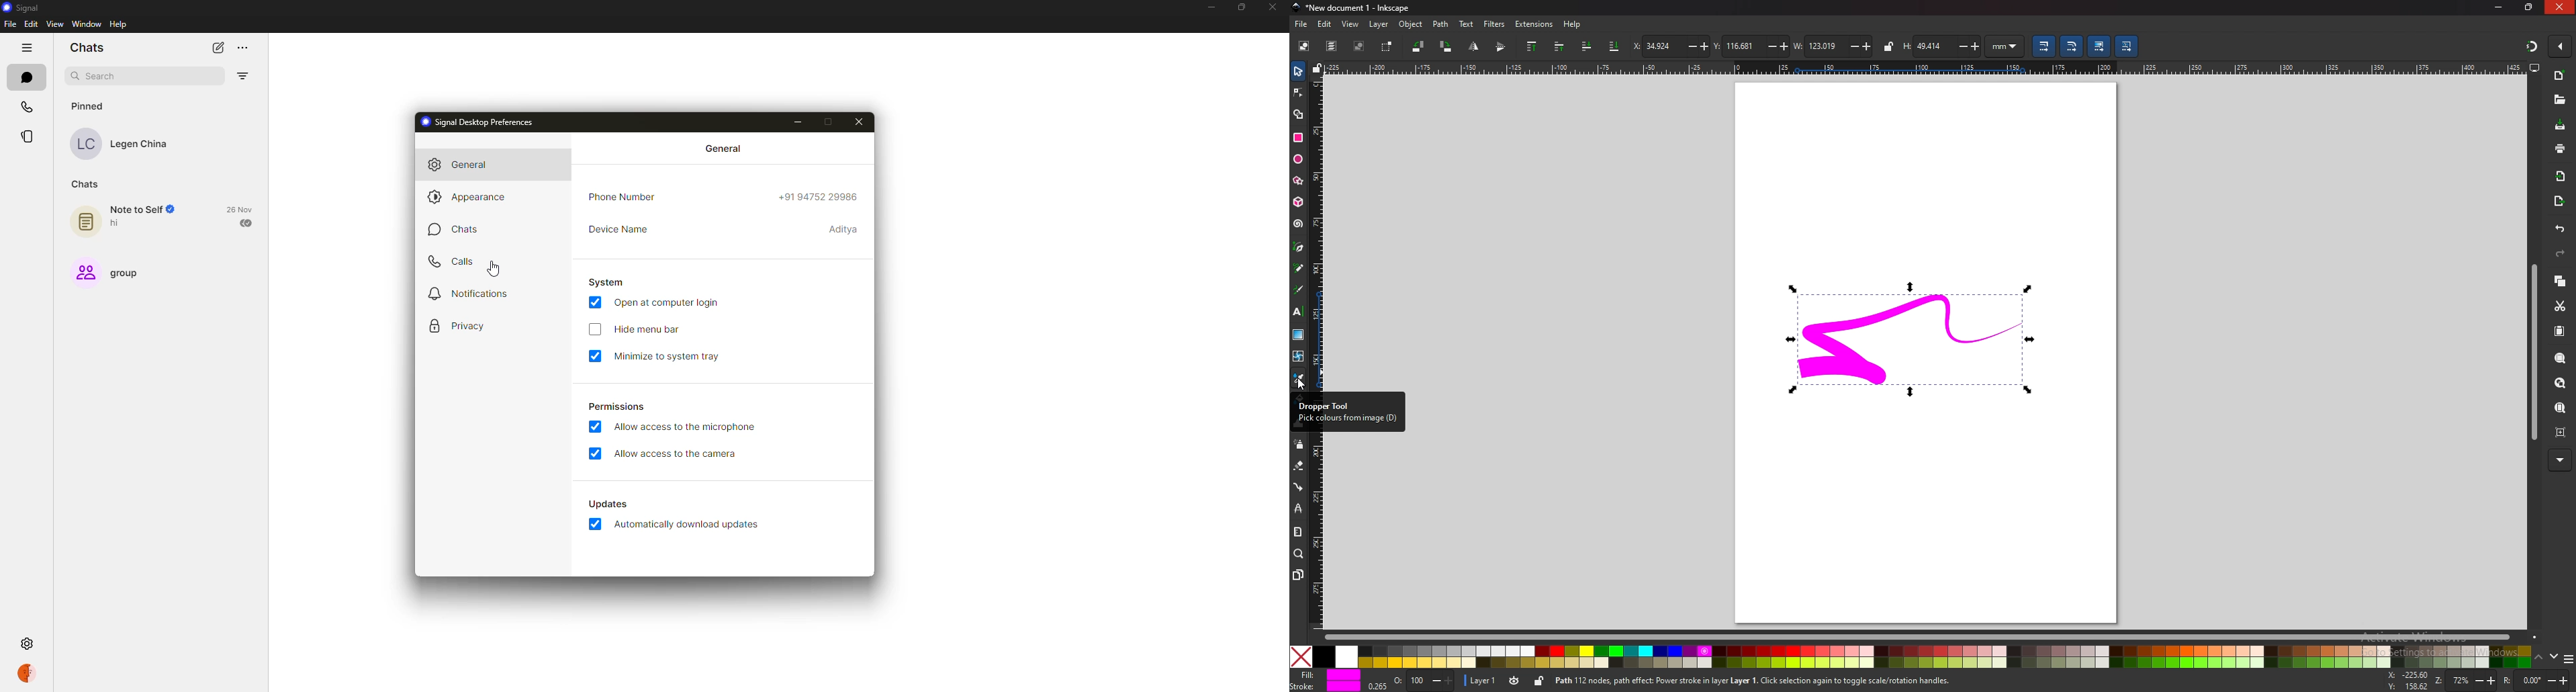  I want to click on height, so click(1941, 46).